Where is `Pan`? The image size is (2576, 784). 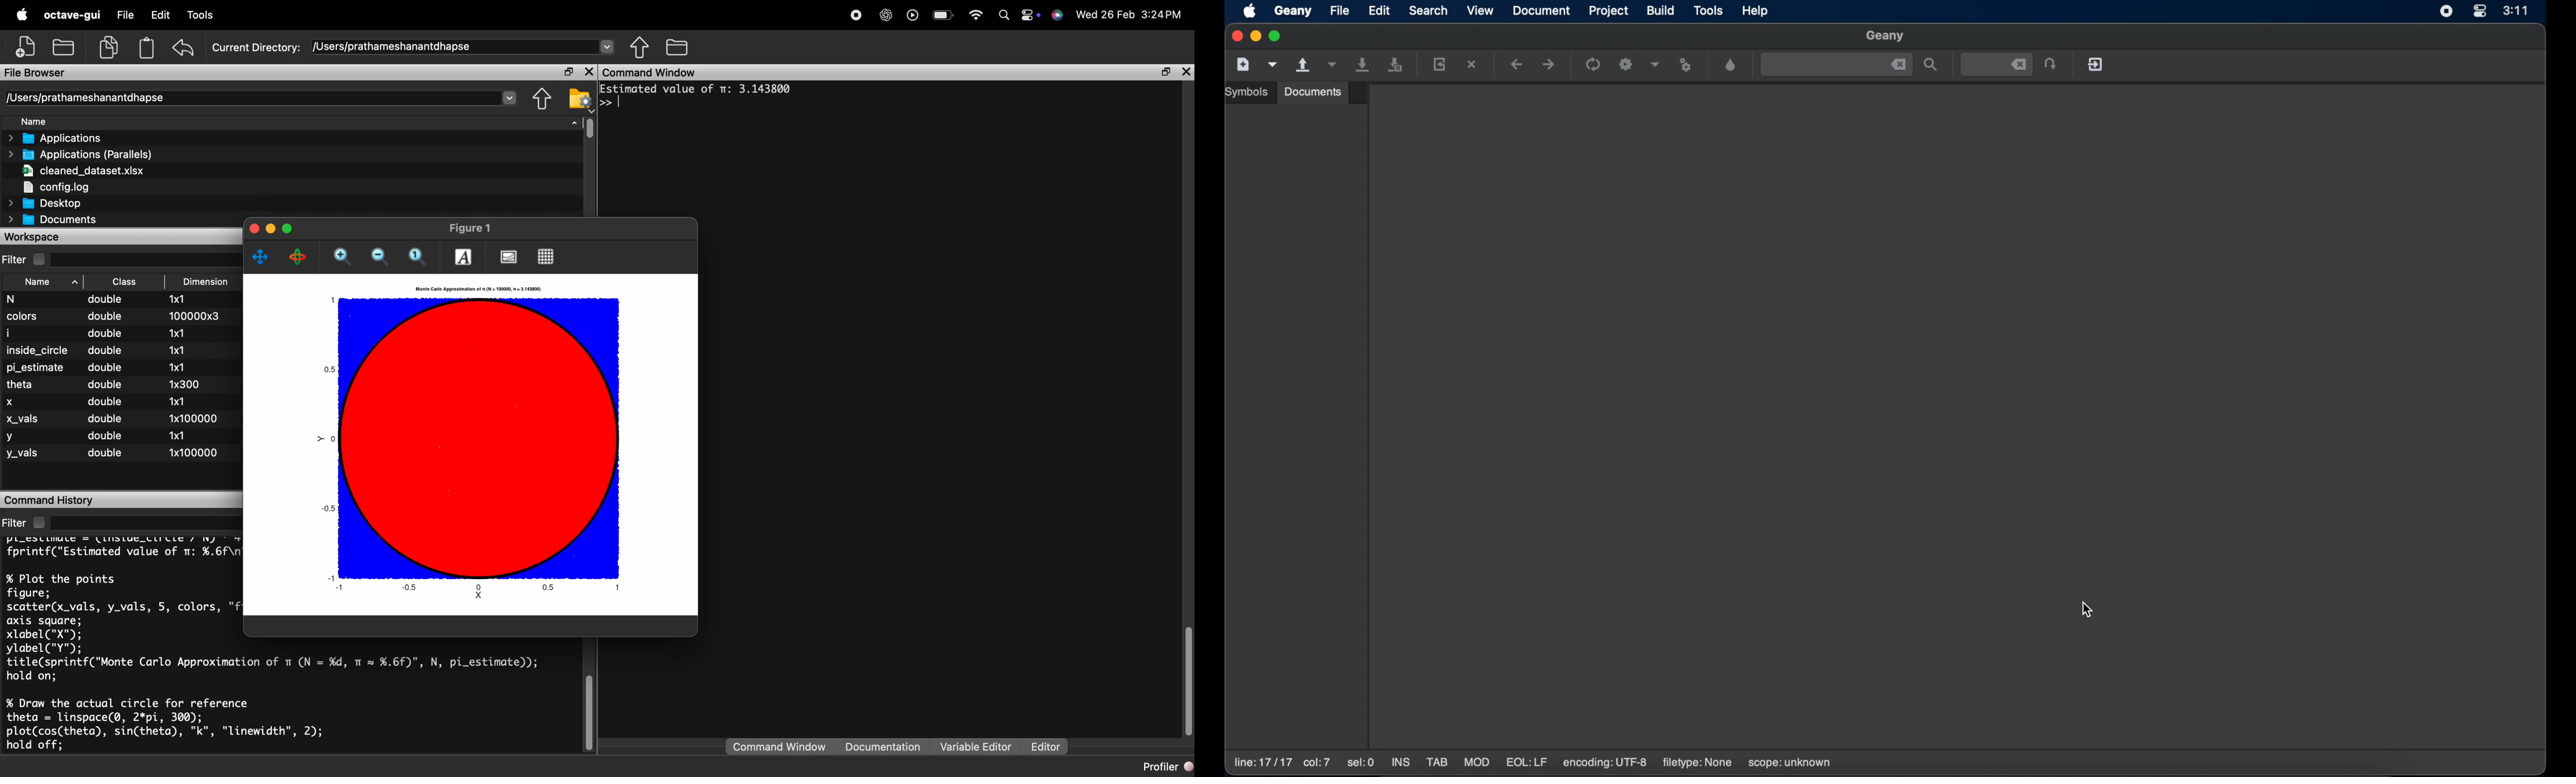
Pan is located at coordinates (261, 256).